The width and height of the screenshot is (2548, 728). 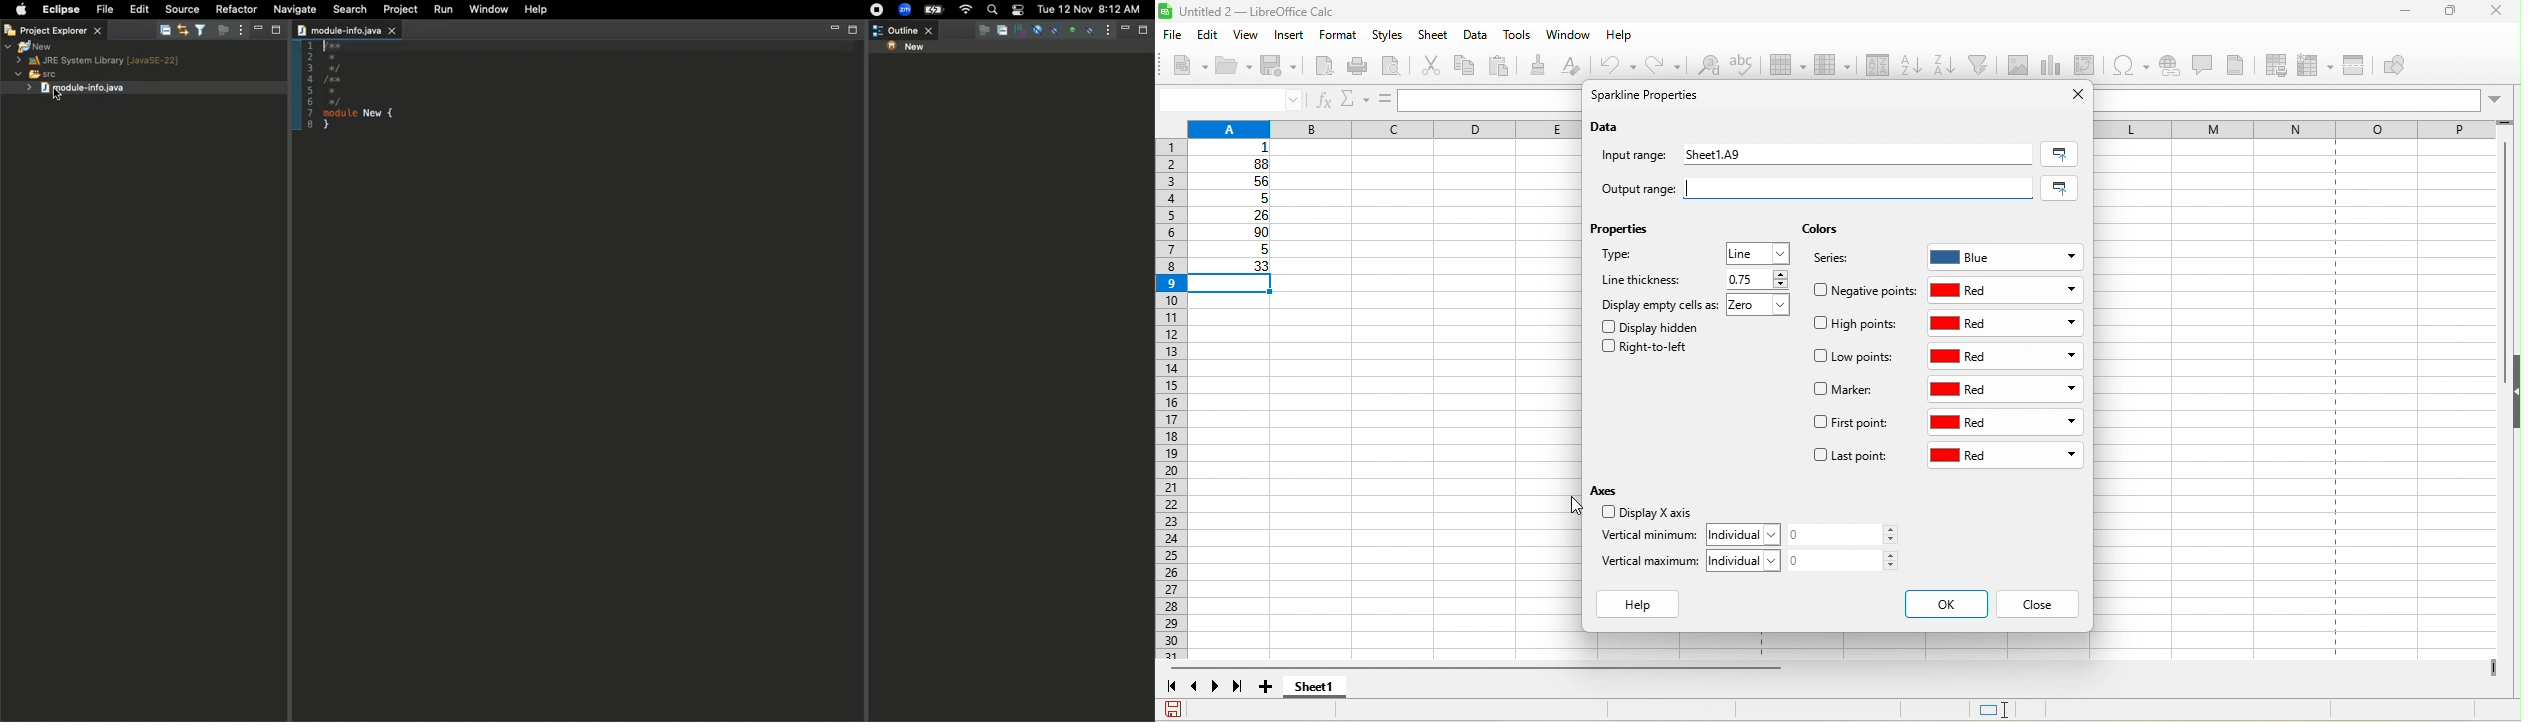 I want to click on display x axis, so click(x=1644, y=514).